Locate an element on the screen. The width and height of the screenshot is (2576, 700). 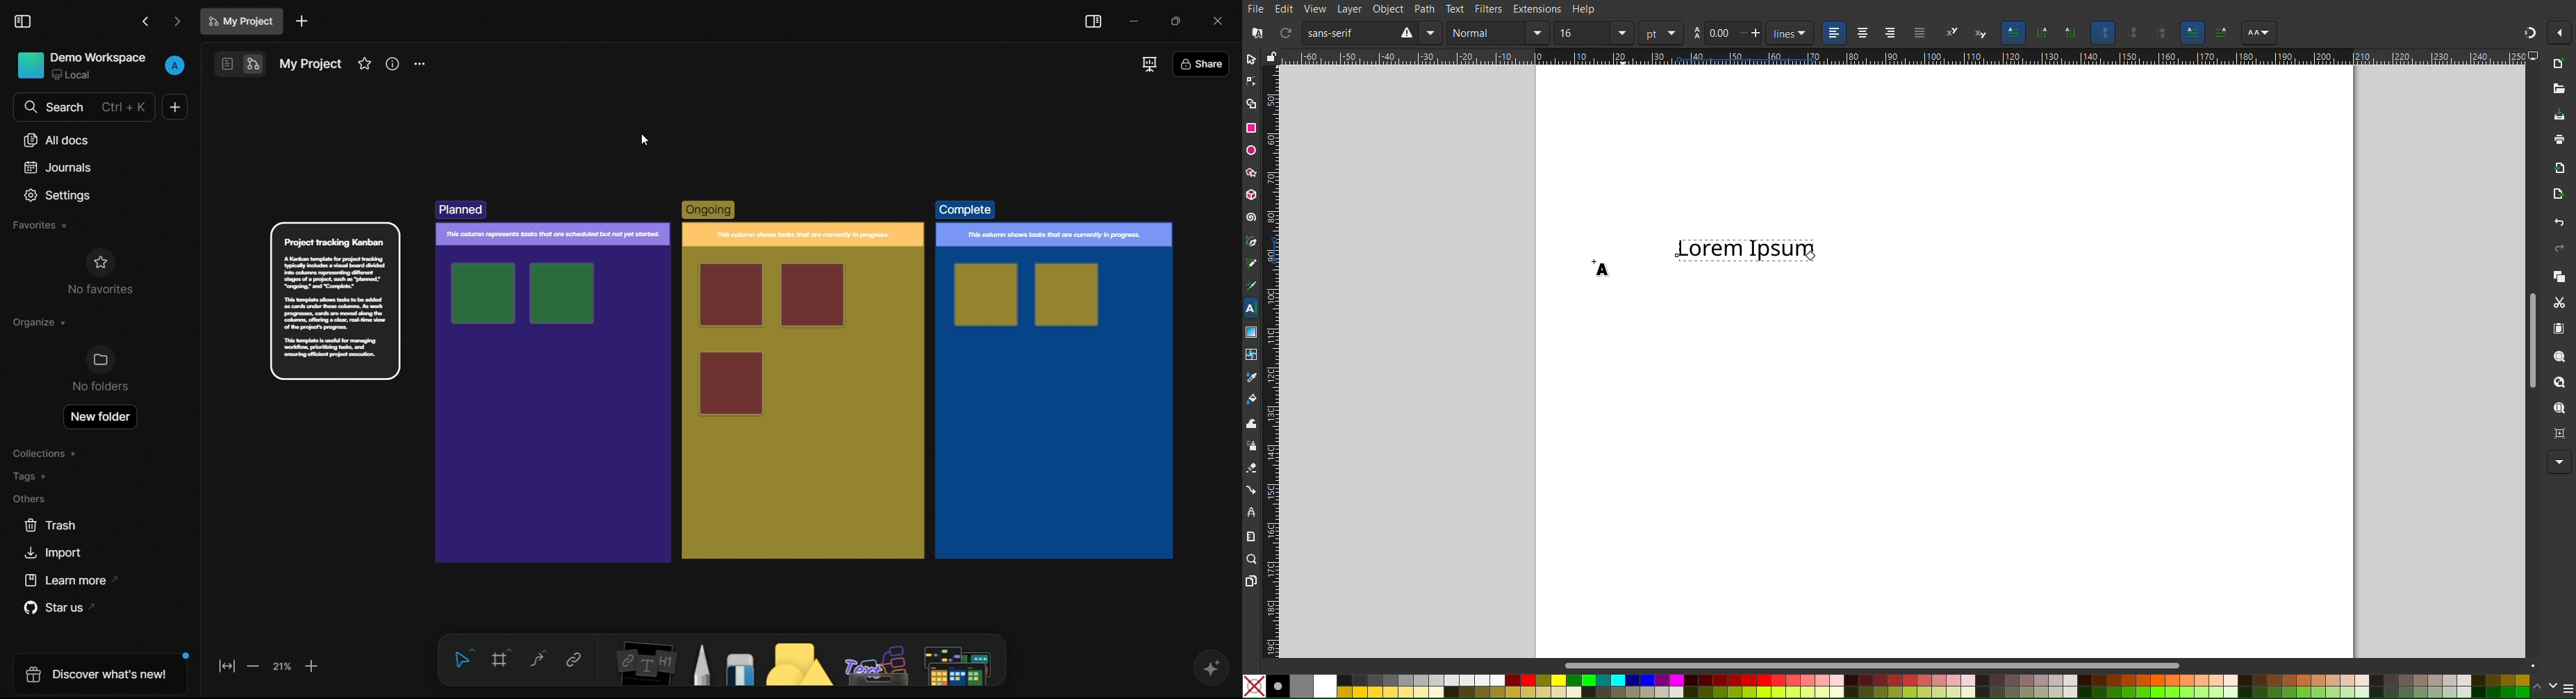
Measure Tool is located at coordinates (1250, 535).